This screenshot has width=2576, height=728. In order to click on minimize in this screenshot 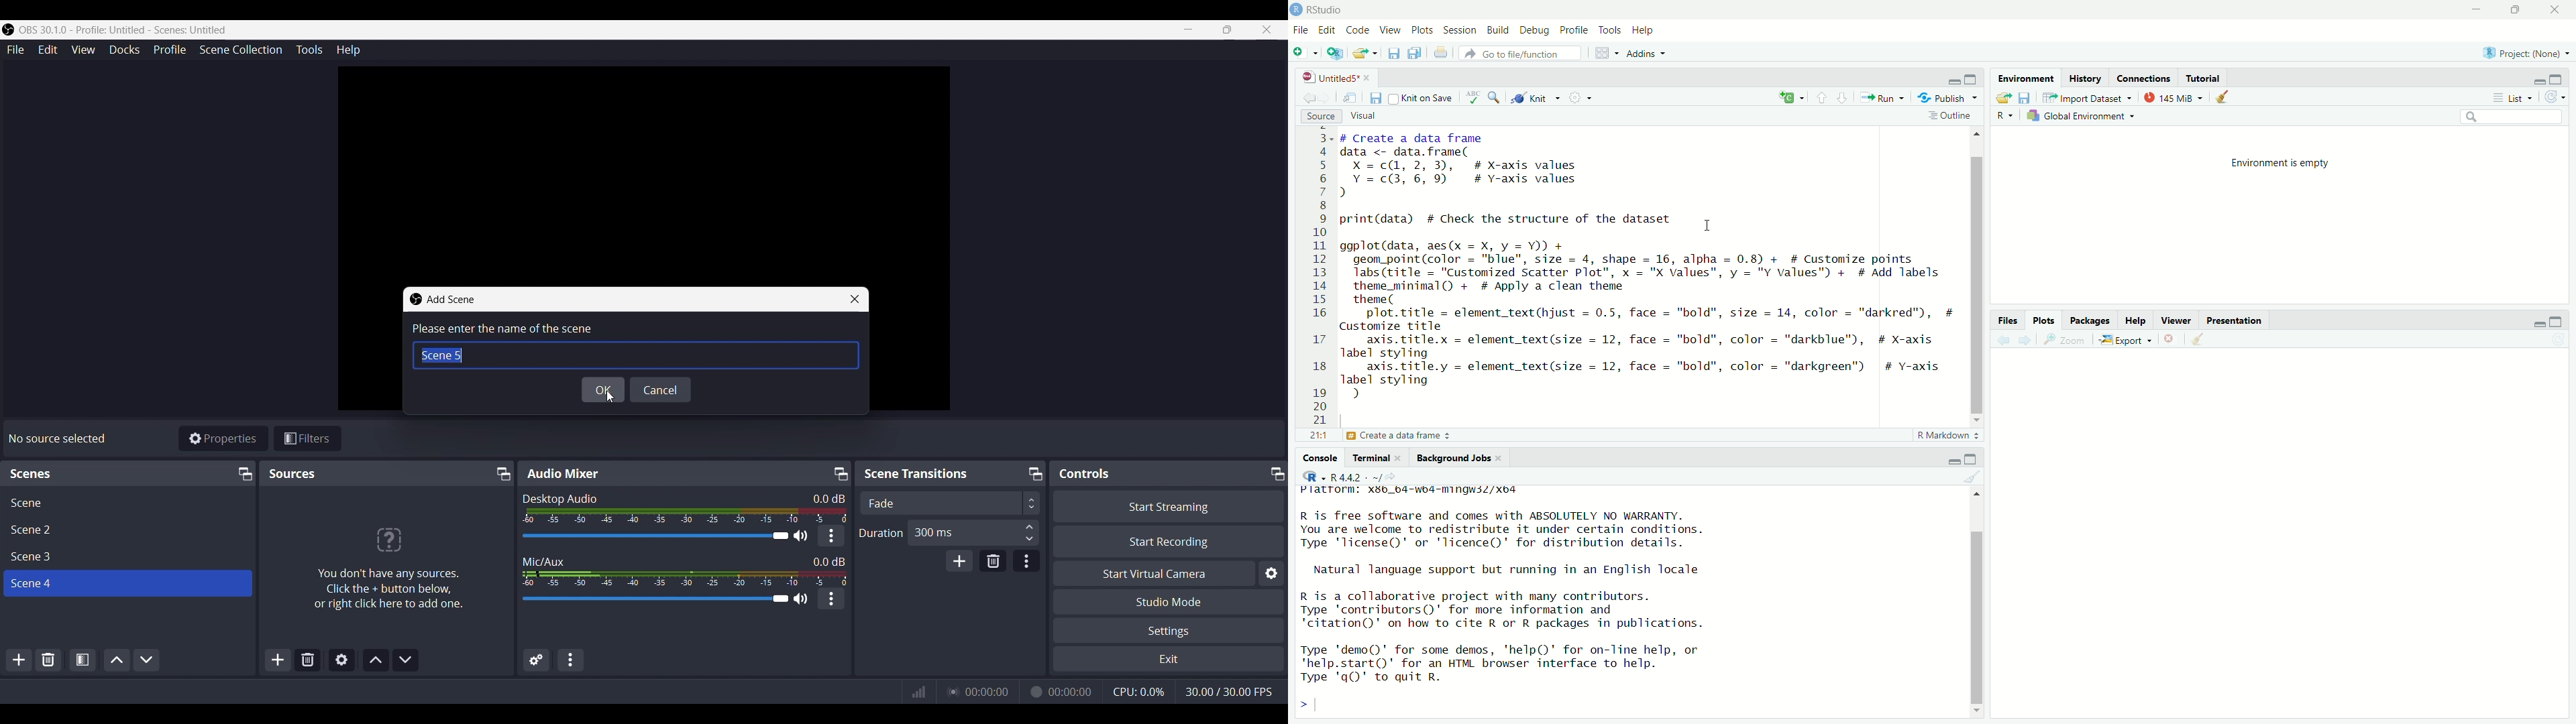, I will do `click(2478, 9)`.